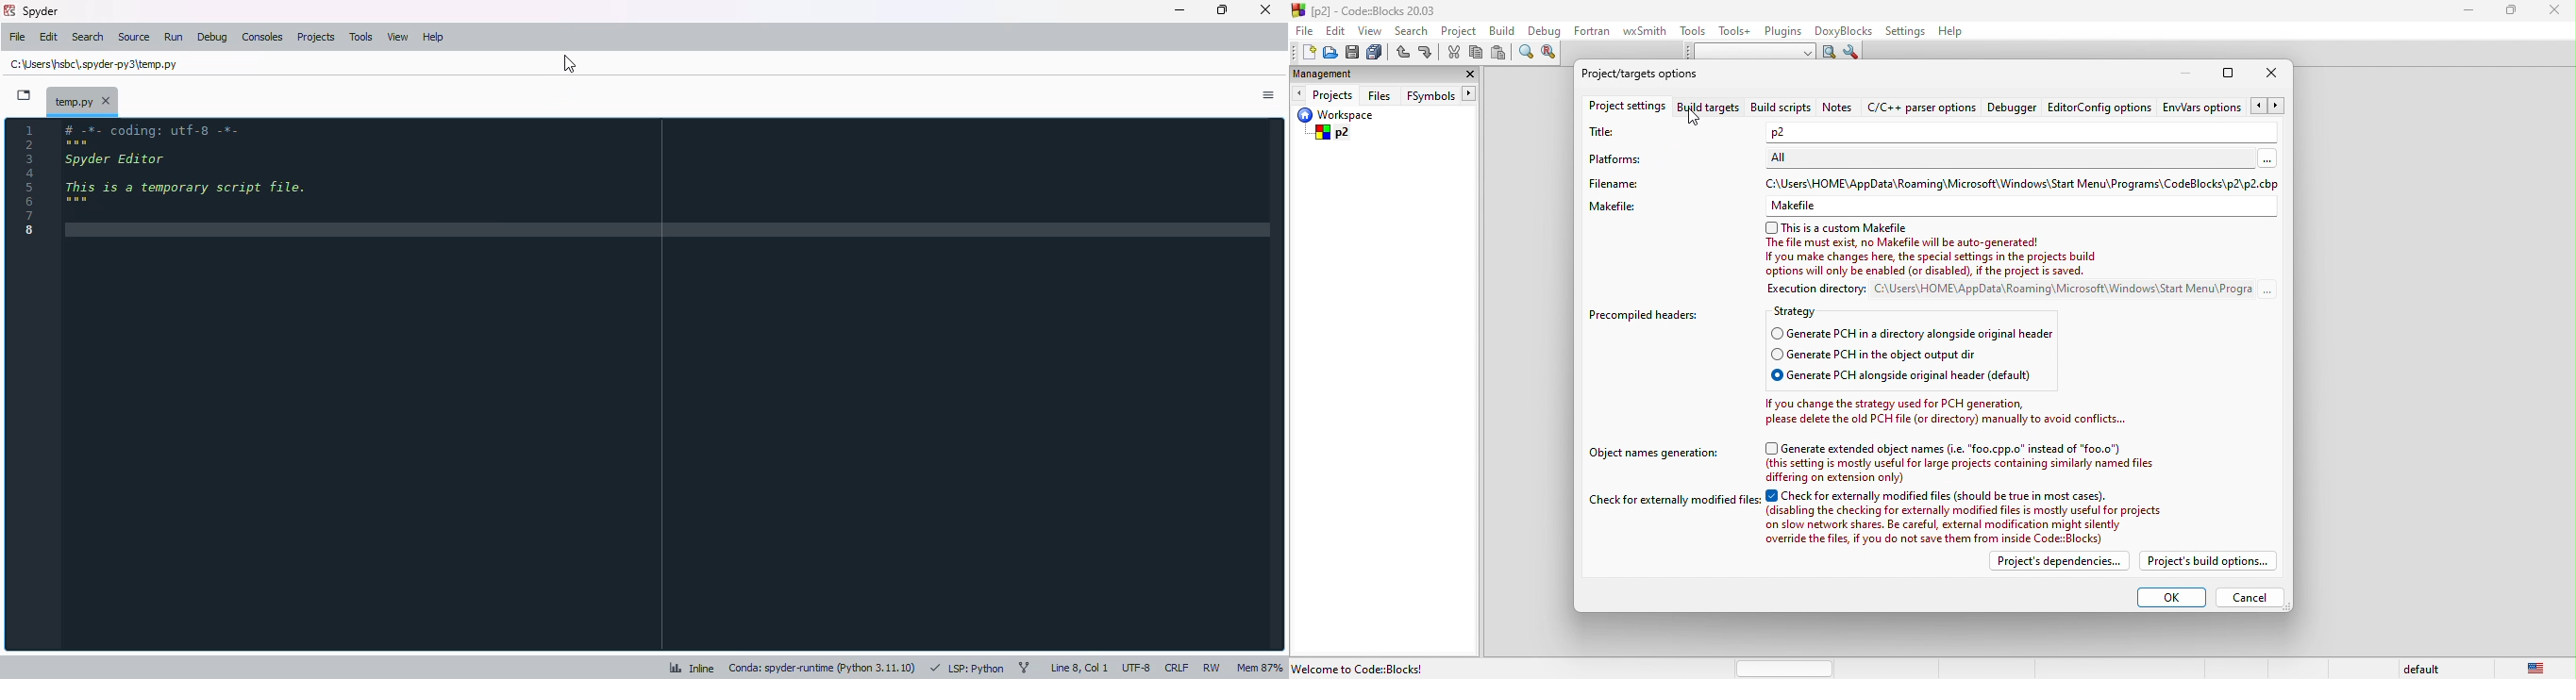  What do you see at coordinates (174, 38) in the screenshot?
I see `run` at bounding box center [174, 38].